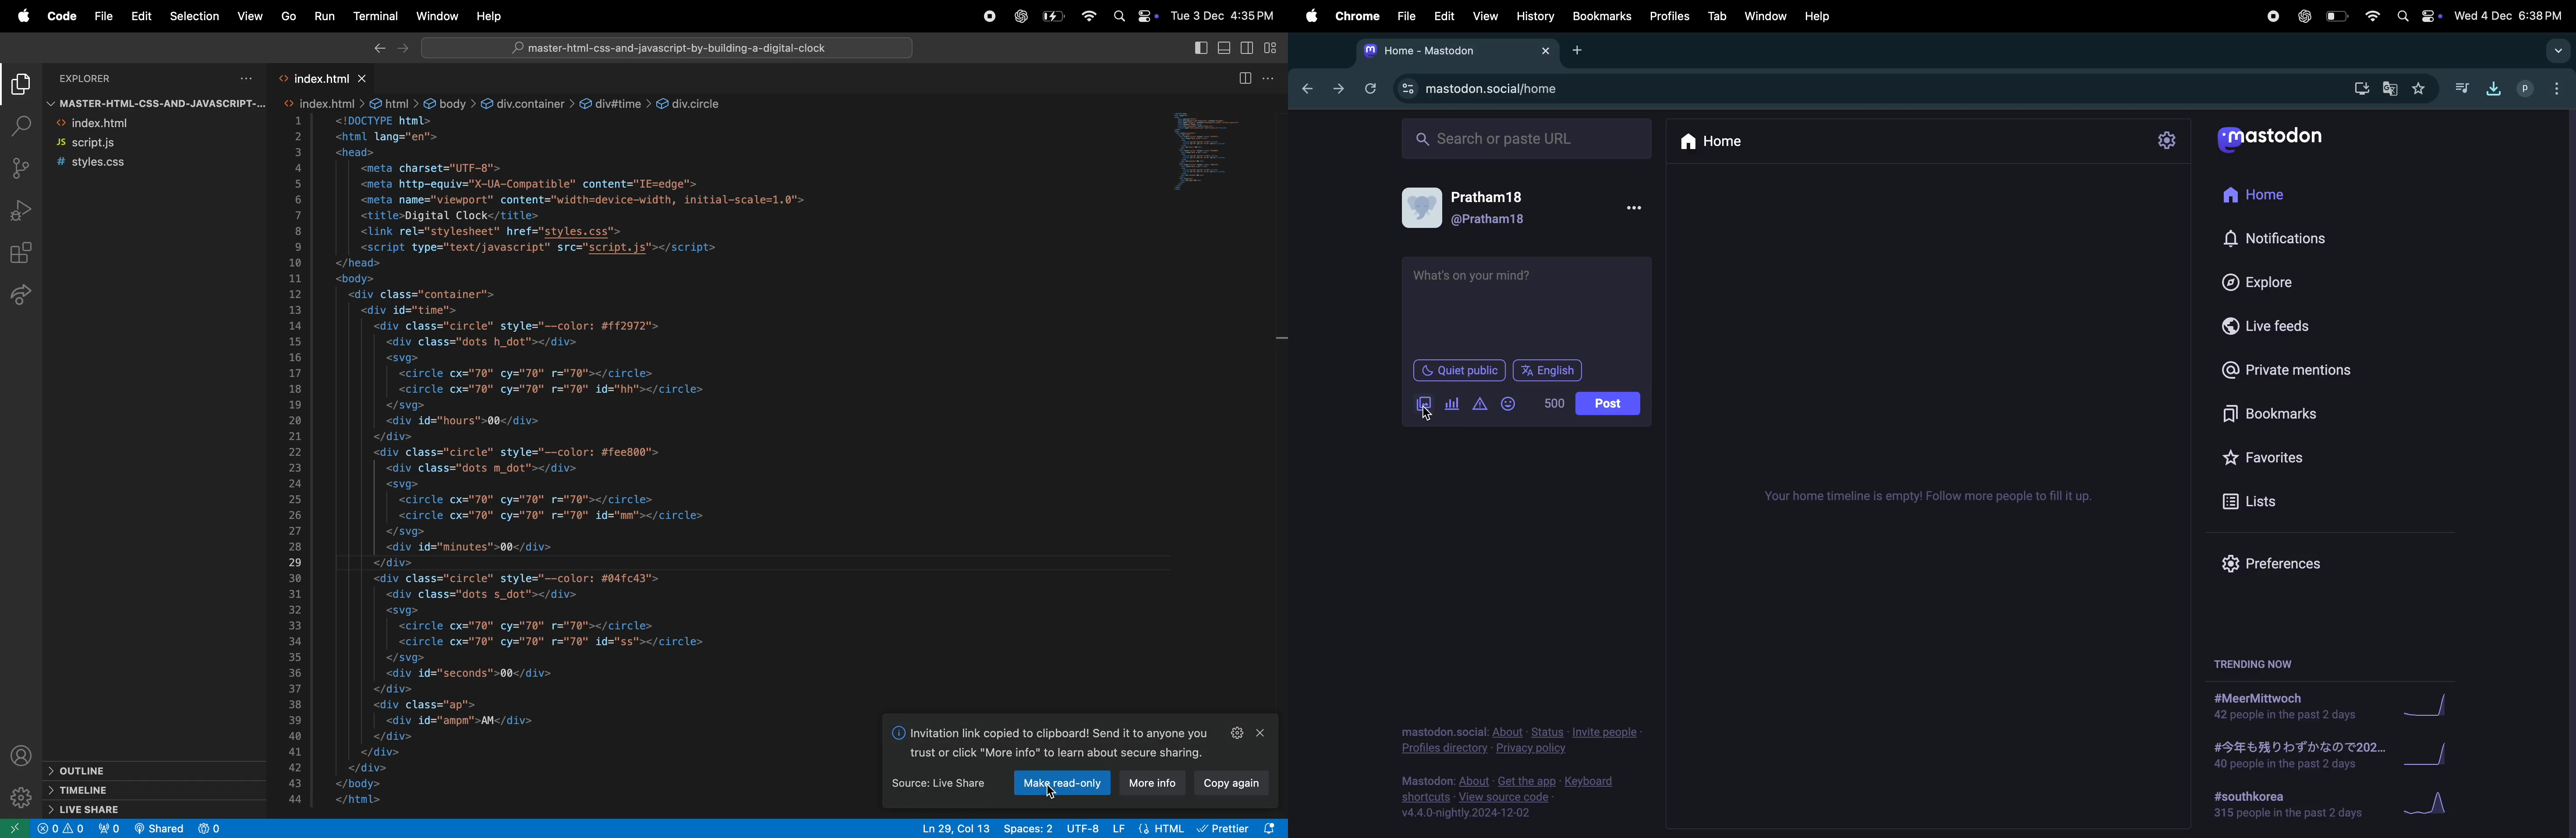 This screenshot has width=2576, height=840. I want to click on code, so click(59, 15).